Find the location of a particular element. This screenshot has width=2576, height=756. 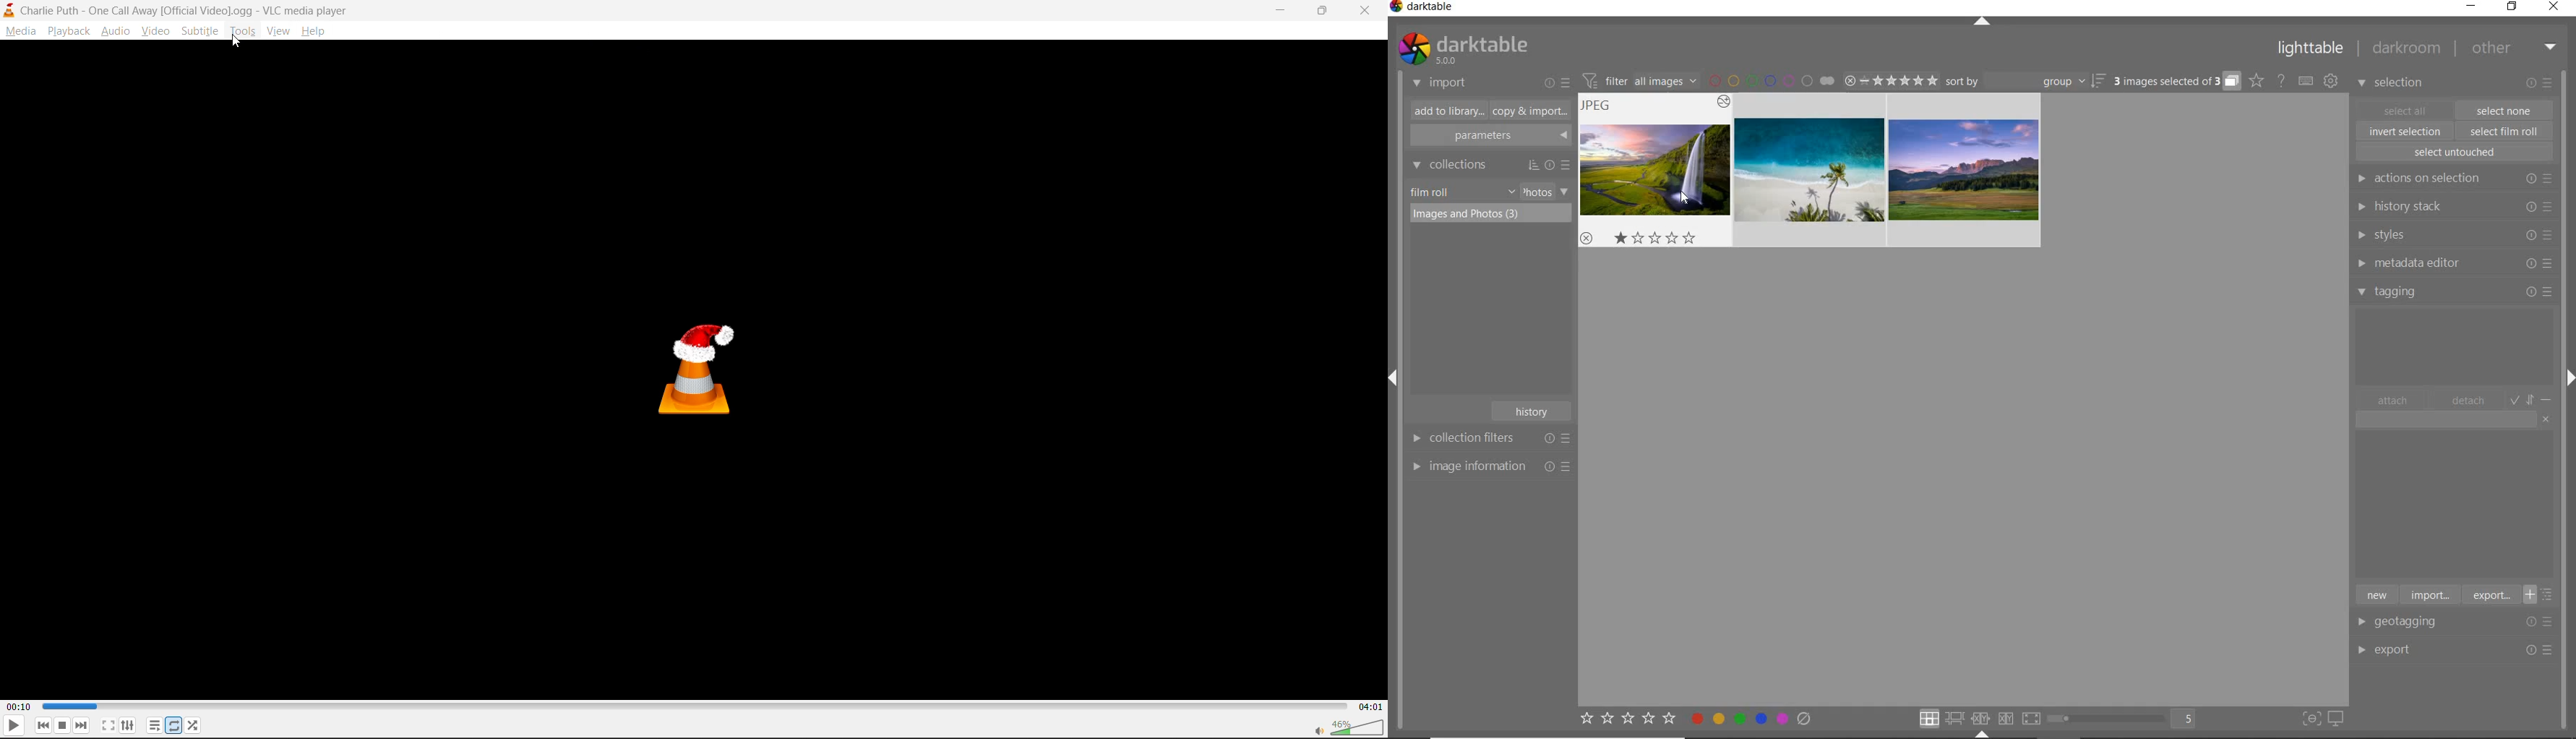

add to library is located at coordinates (1445, 111).